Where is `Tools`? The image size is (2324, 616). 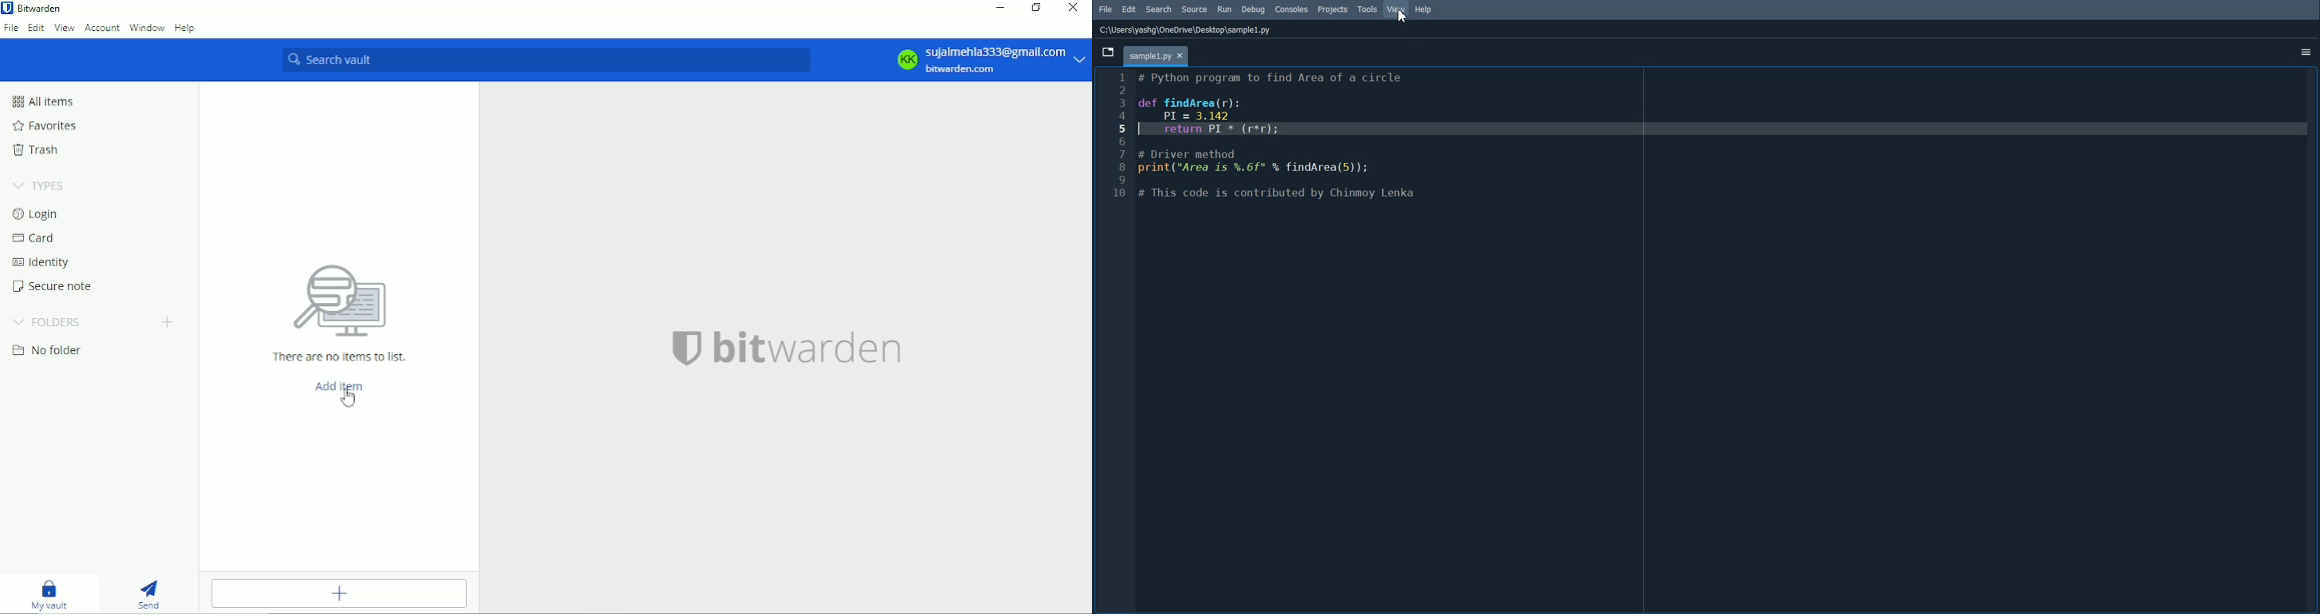 Tools is located at coordinates (1368, 10).